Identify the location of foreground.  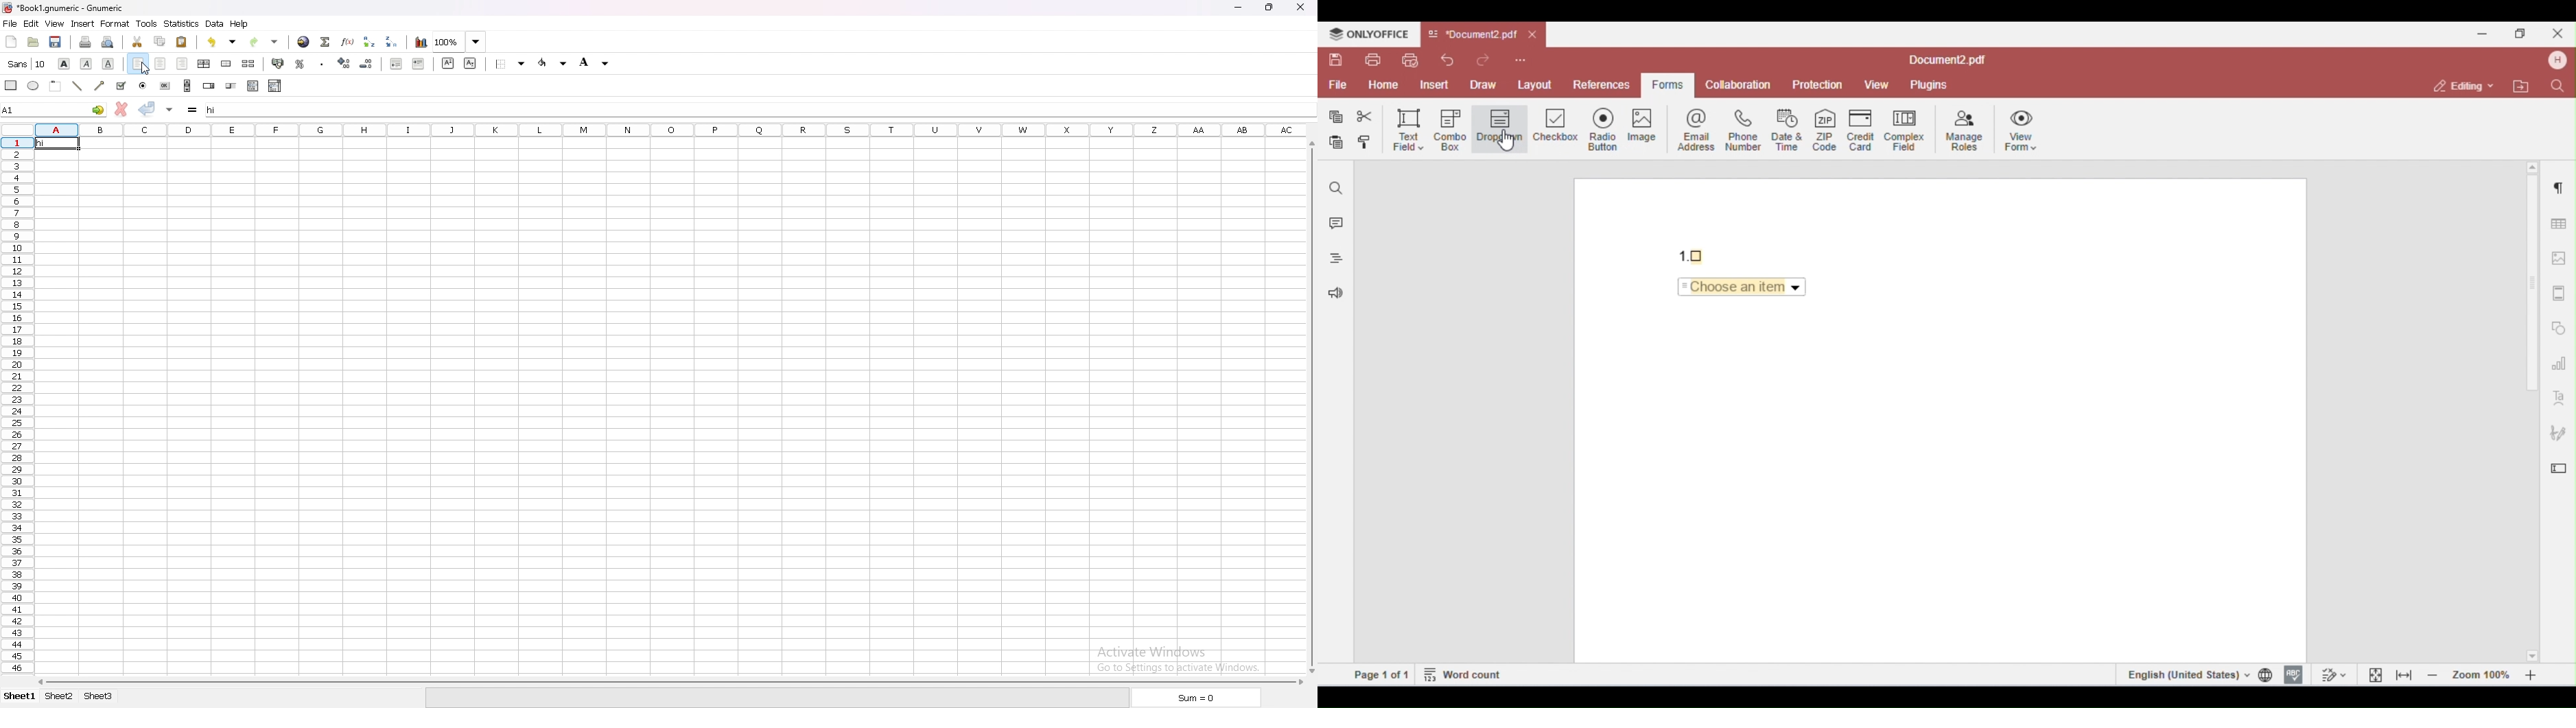
(553, 63).